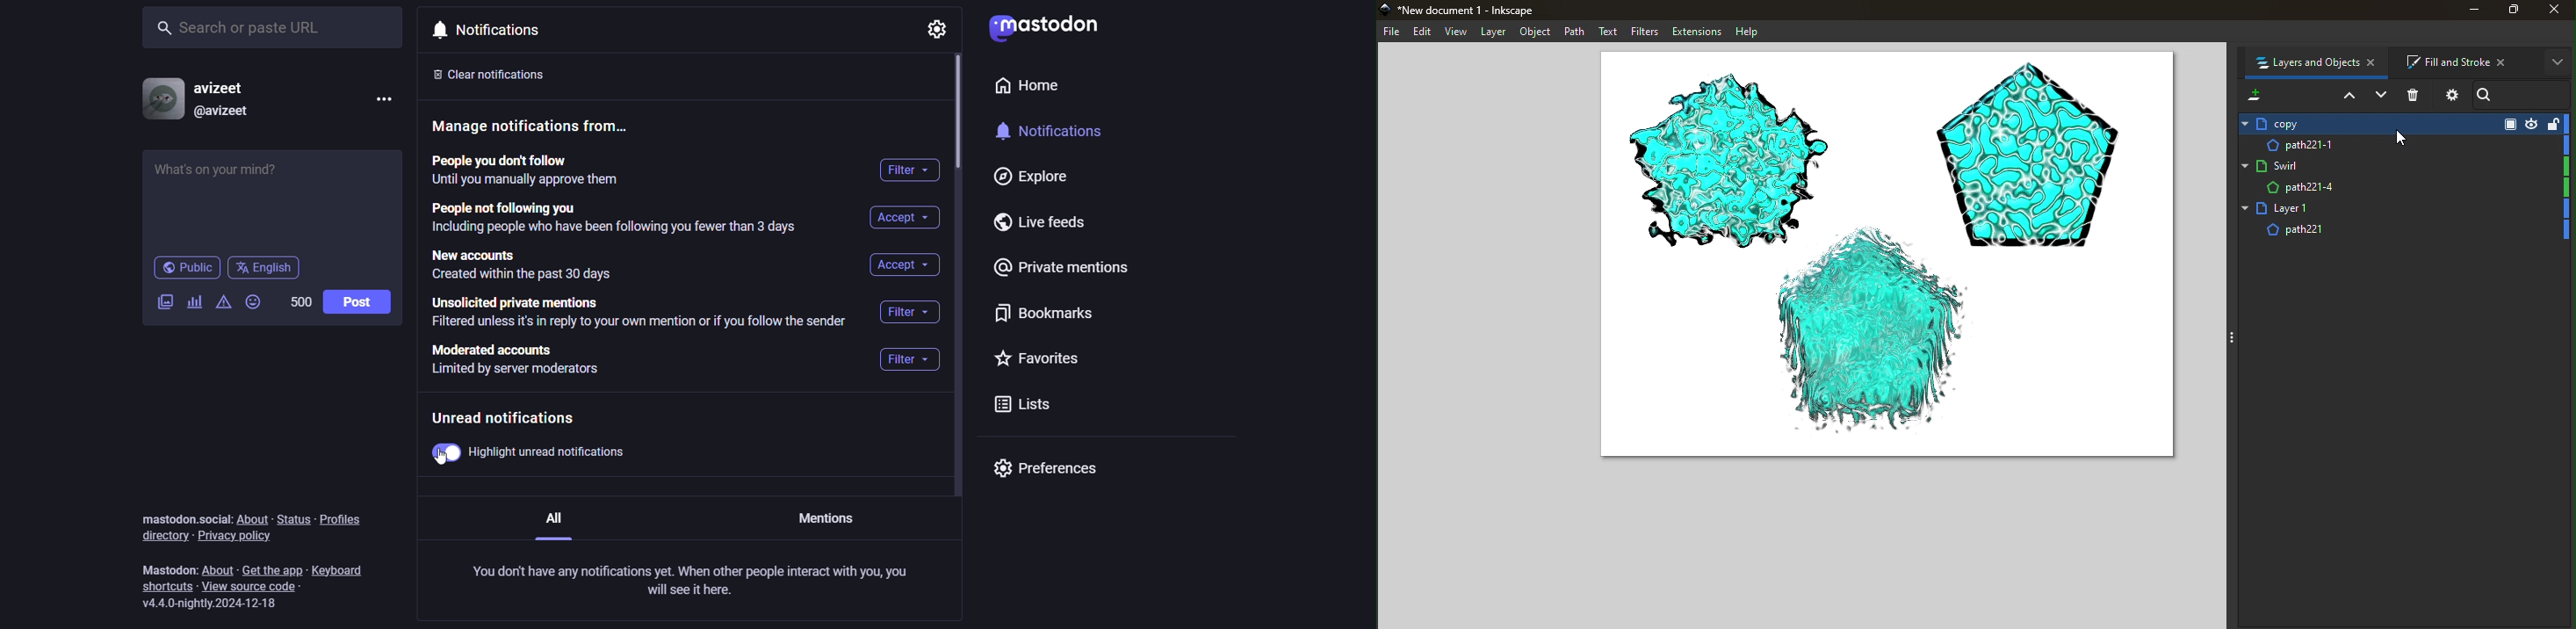  What do you see at coordinates (2403, 209) in the screenshot?
I see `Layer 1` at bounding box center [2403, 209].